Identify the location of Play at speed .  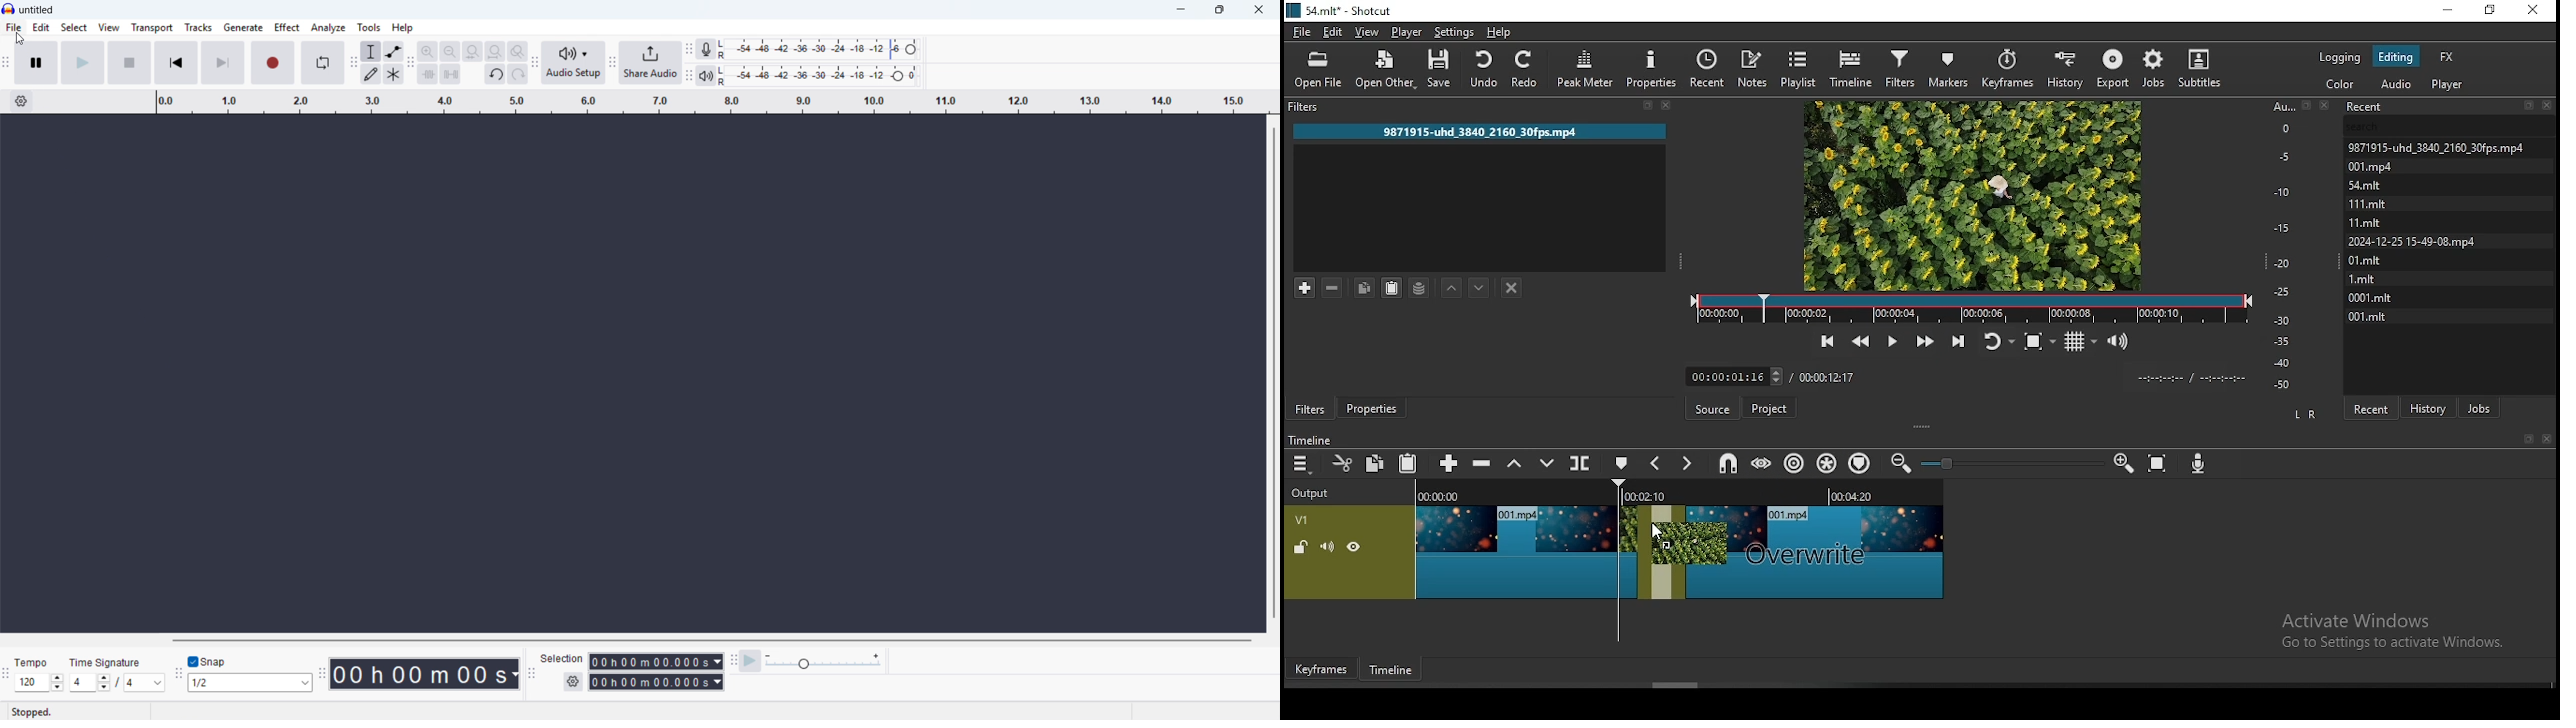
(751, 660).